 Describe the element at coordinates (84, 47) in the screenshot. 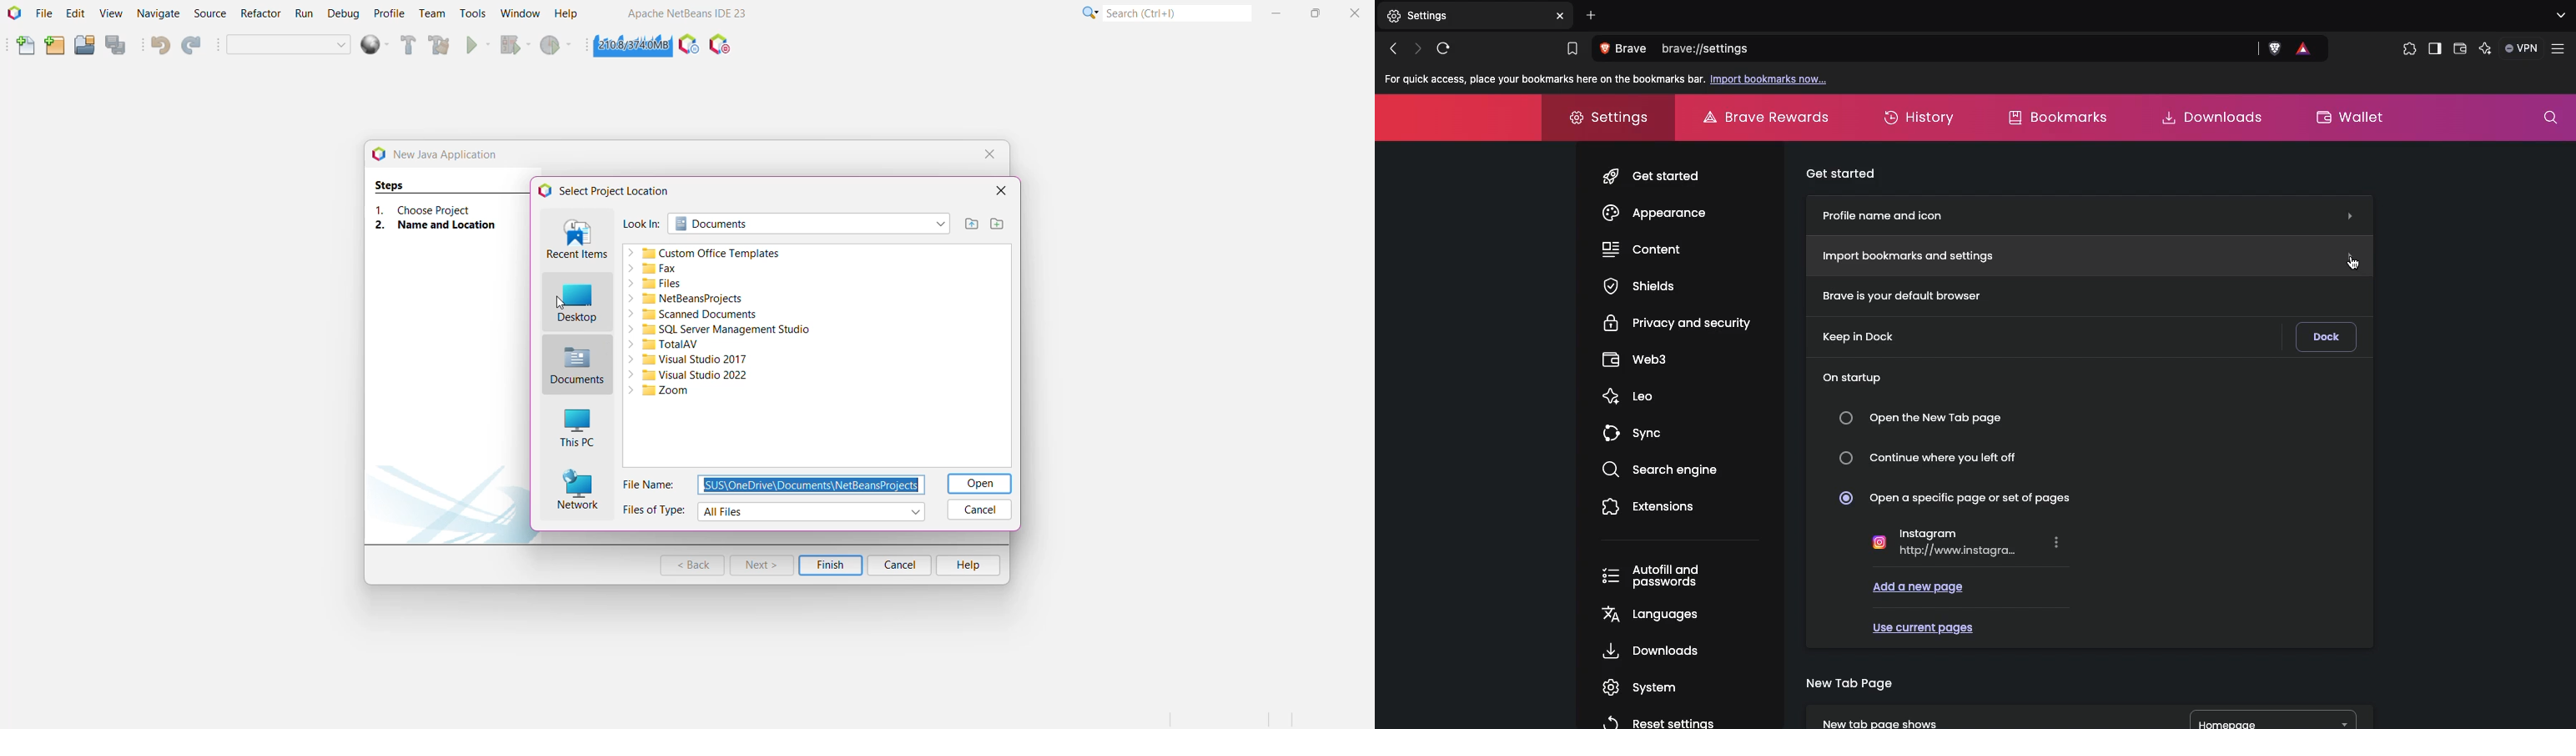

I see `Open Project` at that location.